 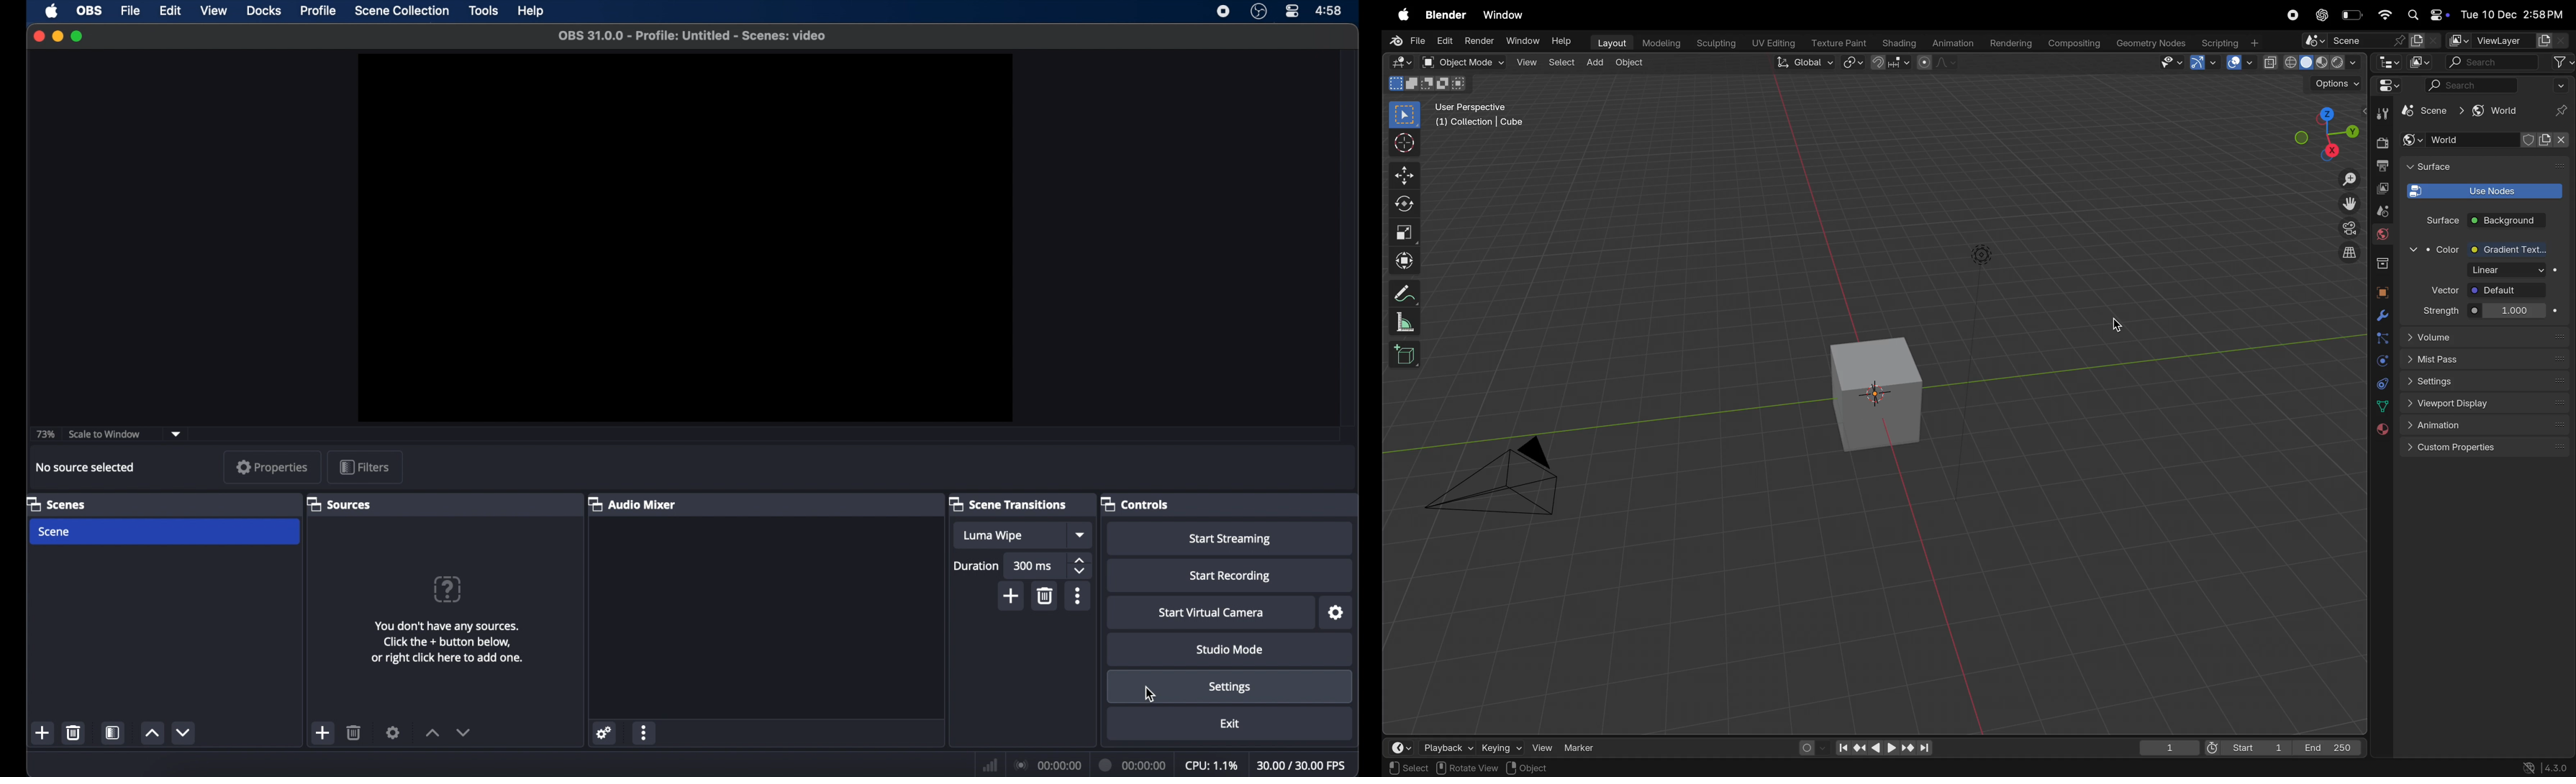 I want to click on World, so click(x=2383, y=235).